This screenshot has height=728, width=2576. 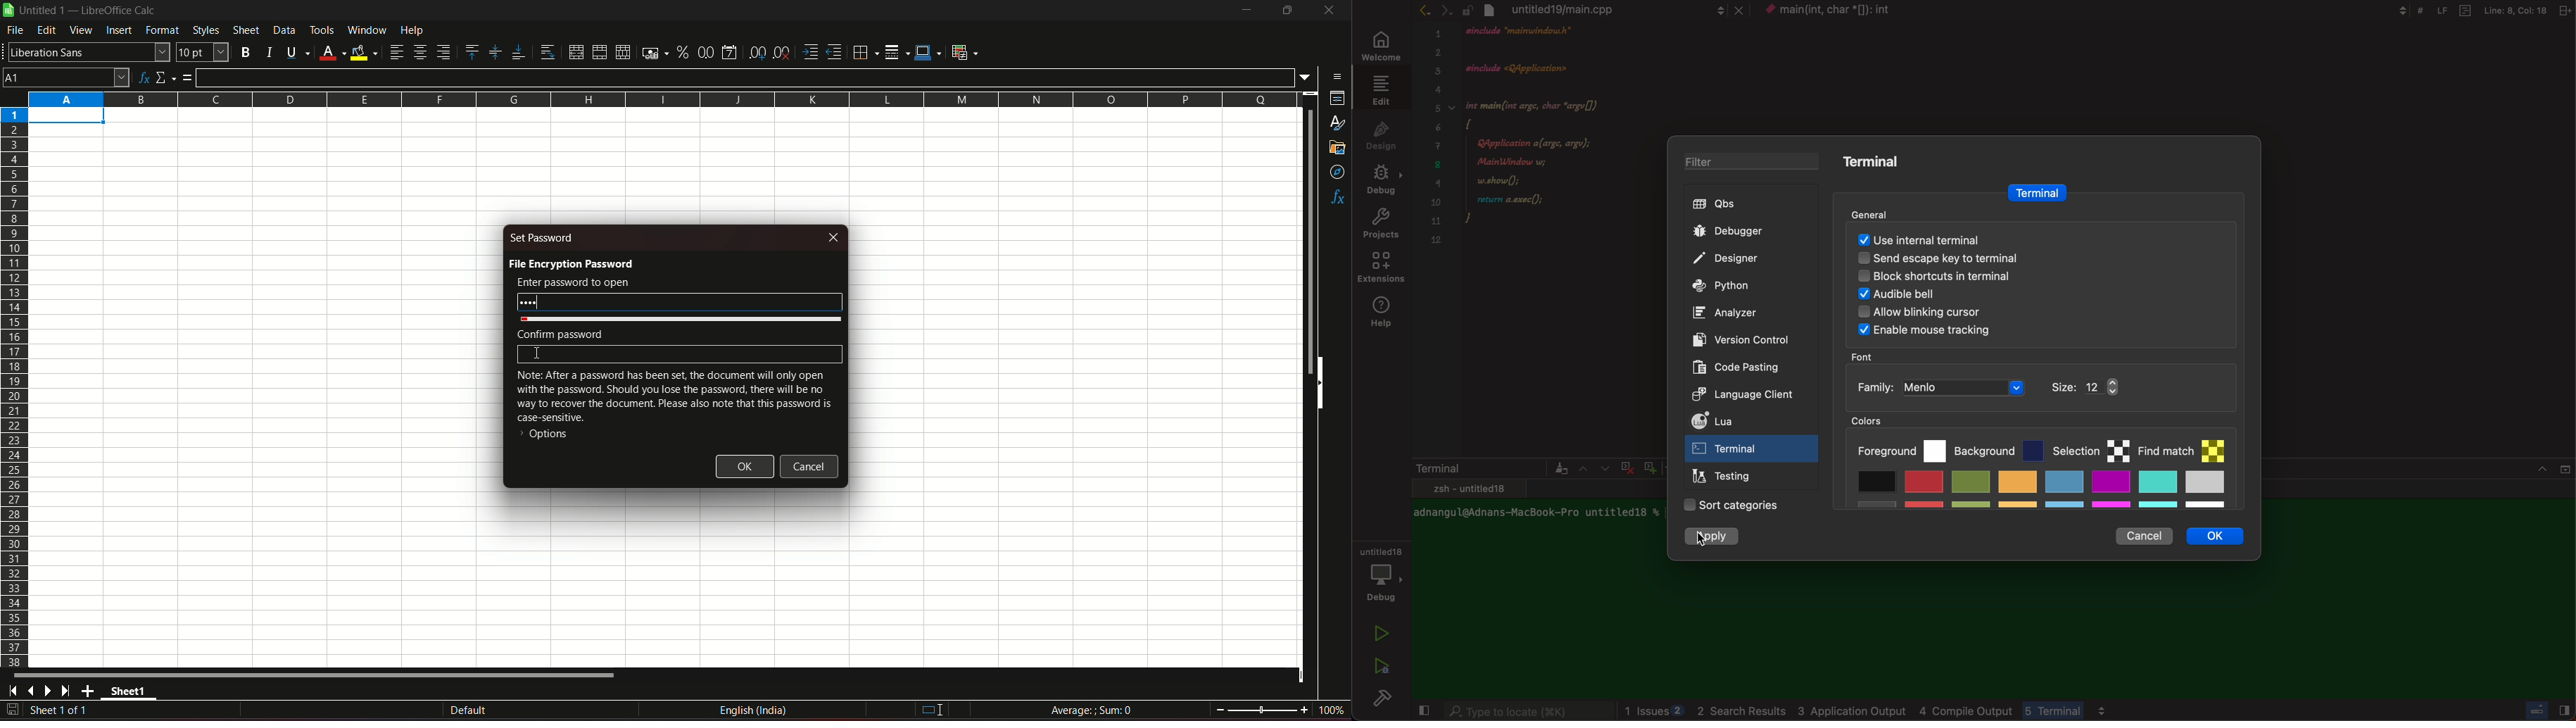 I want to click on merge cells, so click(x=600, y=51).